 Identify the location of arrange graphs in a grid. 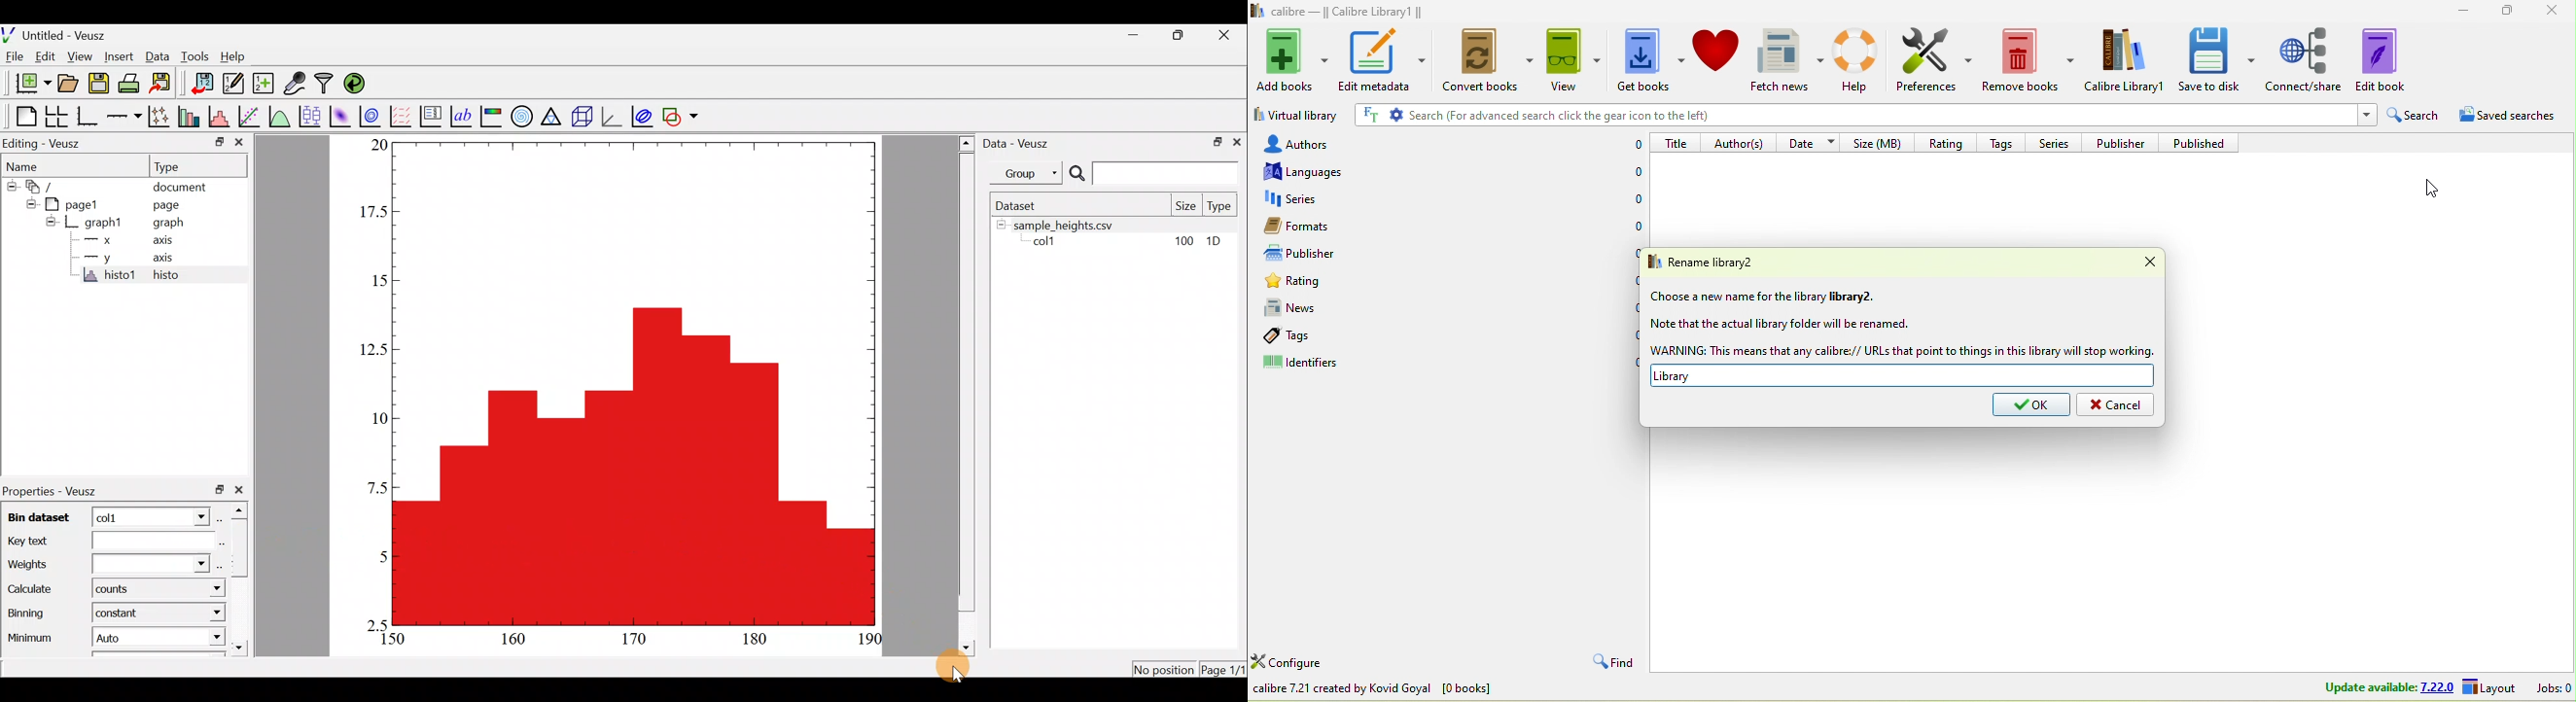
(57, 114).